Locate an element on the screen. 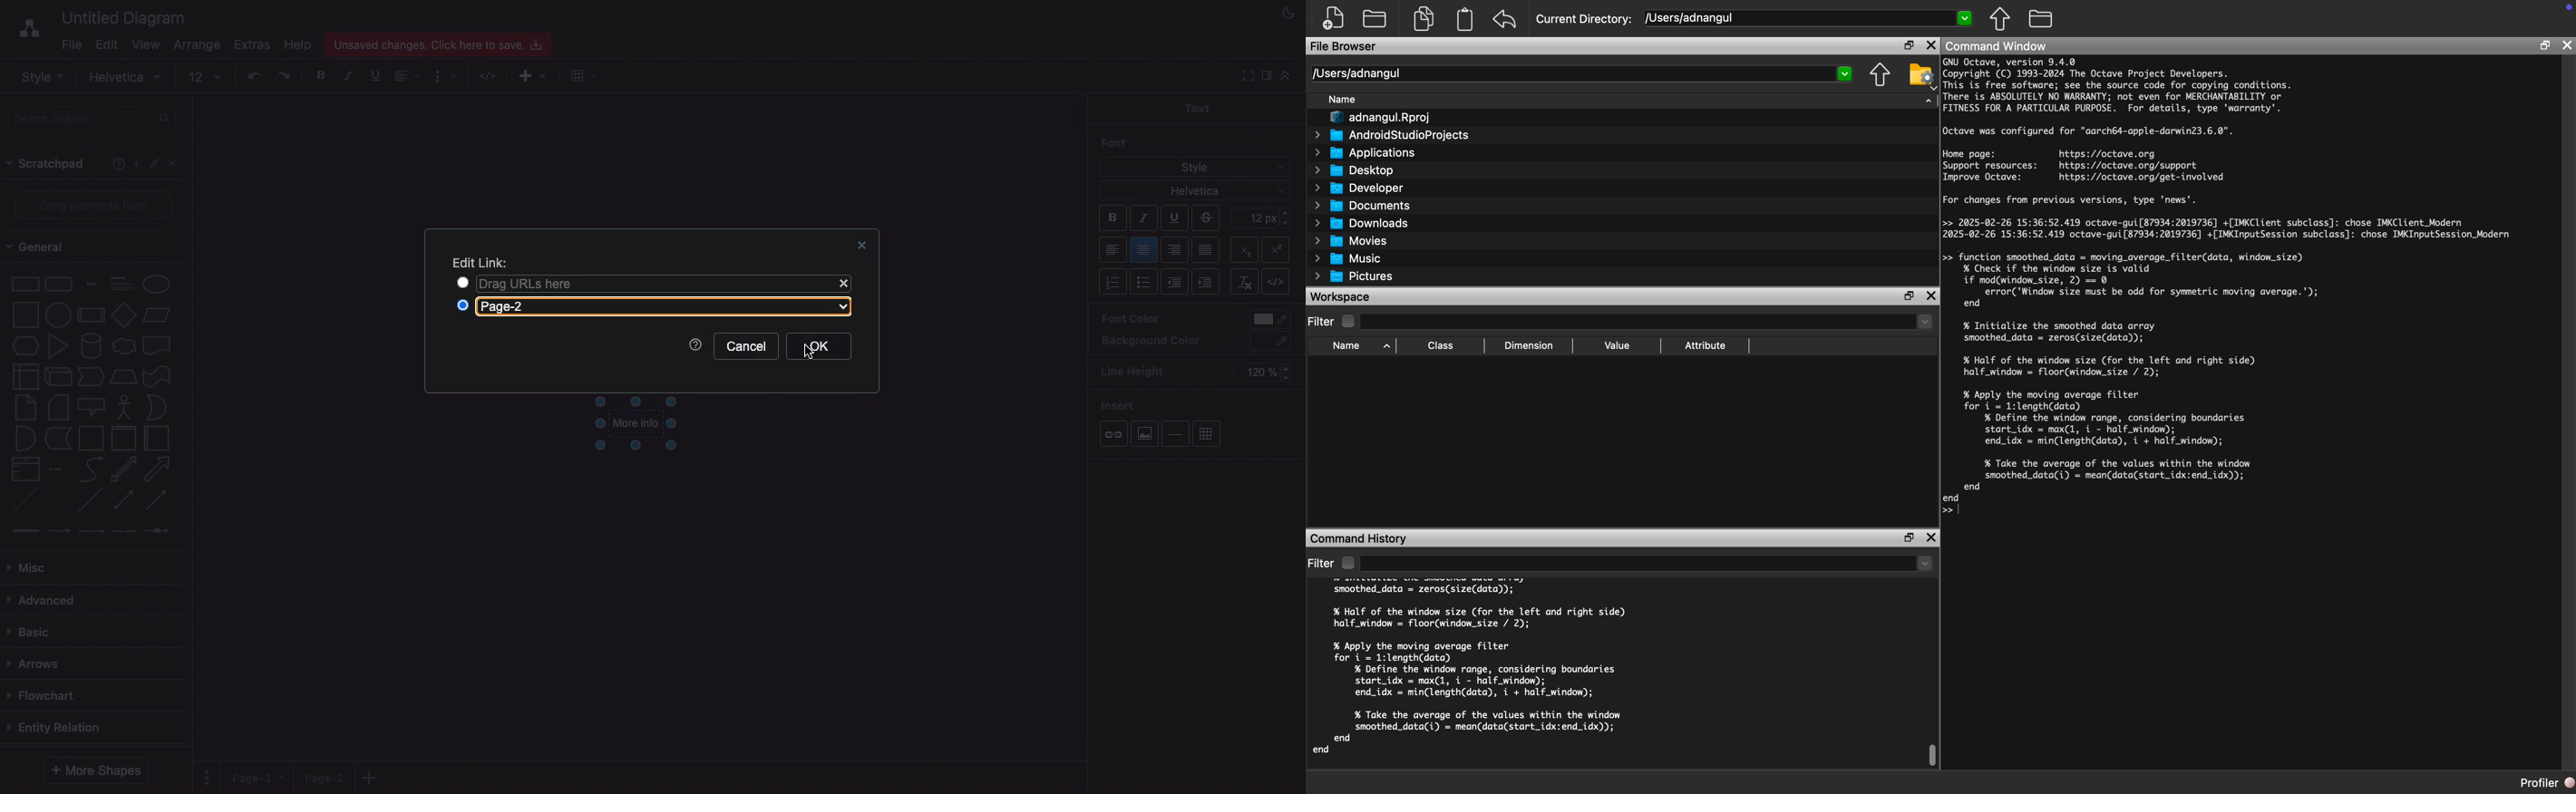 The height and width of the screenshot is (812, 2576). Center aligned is located at coordinates (1145, 250).